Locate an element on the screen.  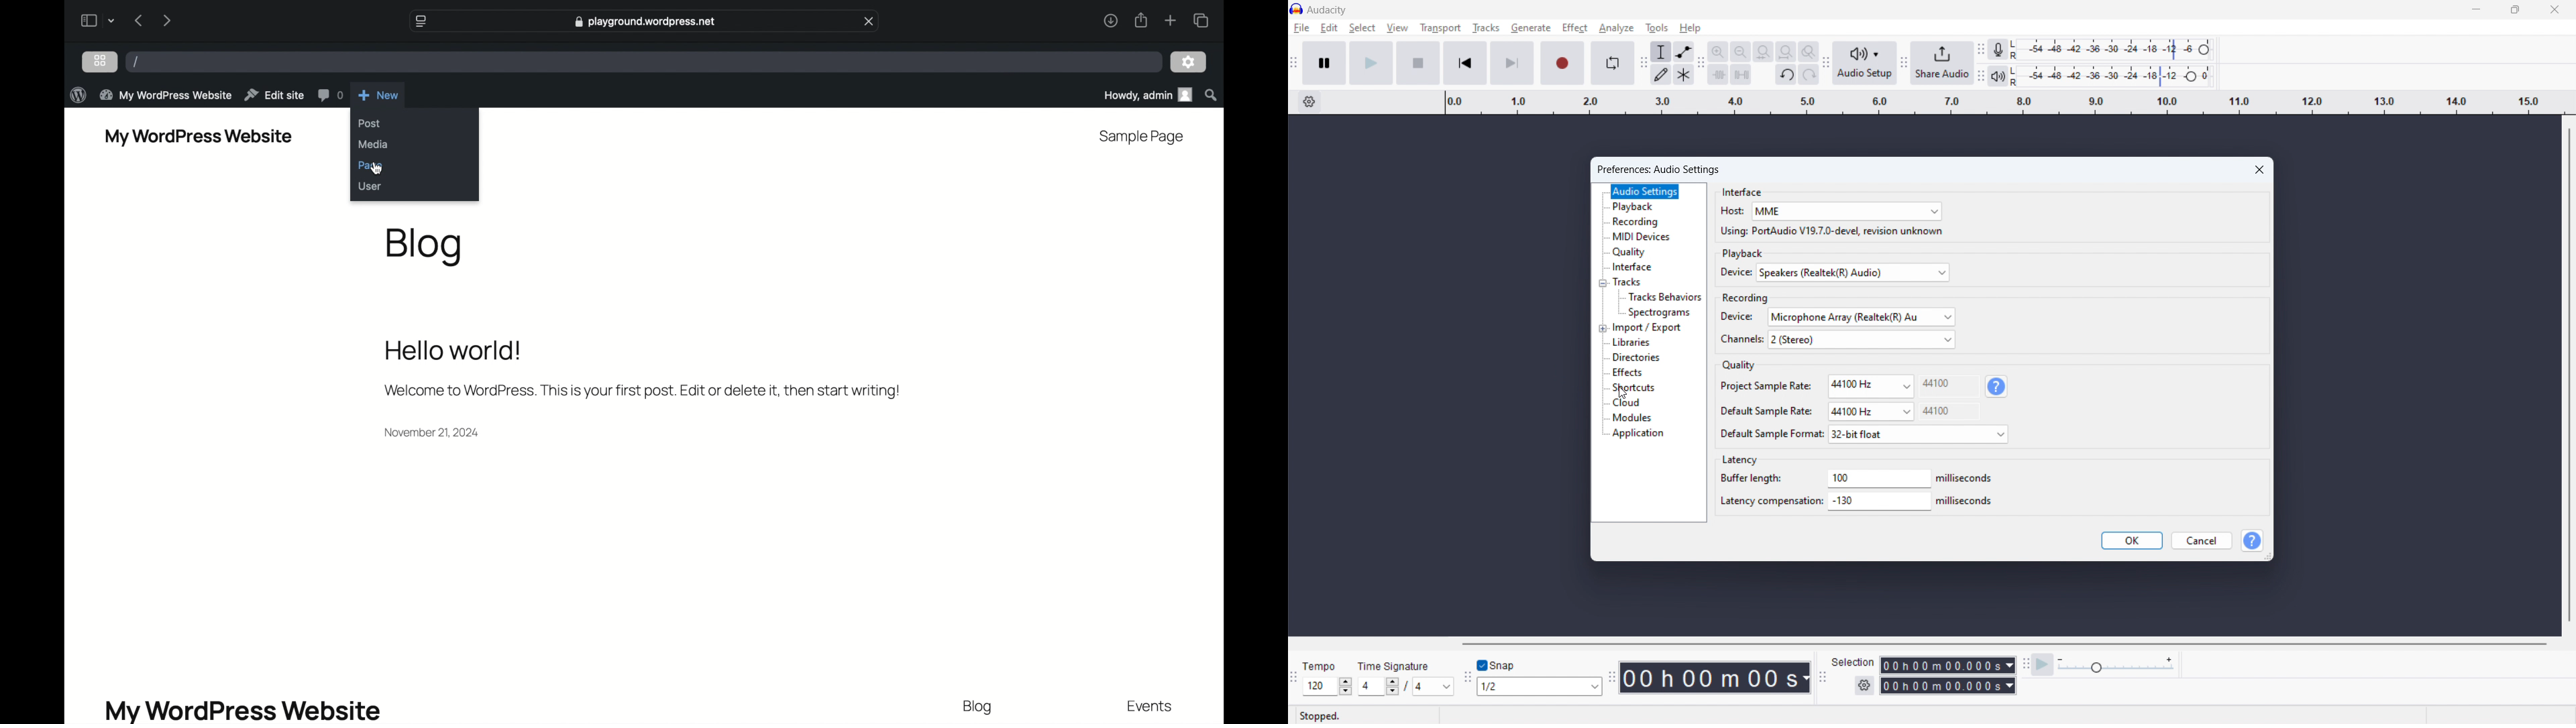
howdy admin is located at coordinates (1146, 95).